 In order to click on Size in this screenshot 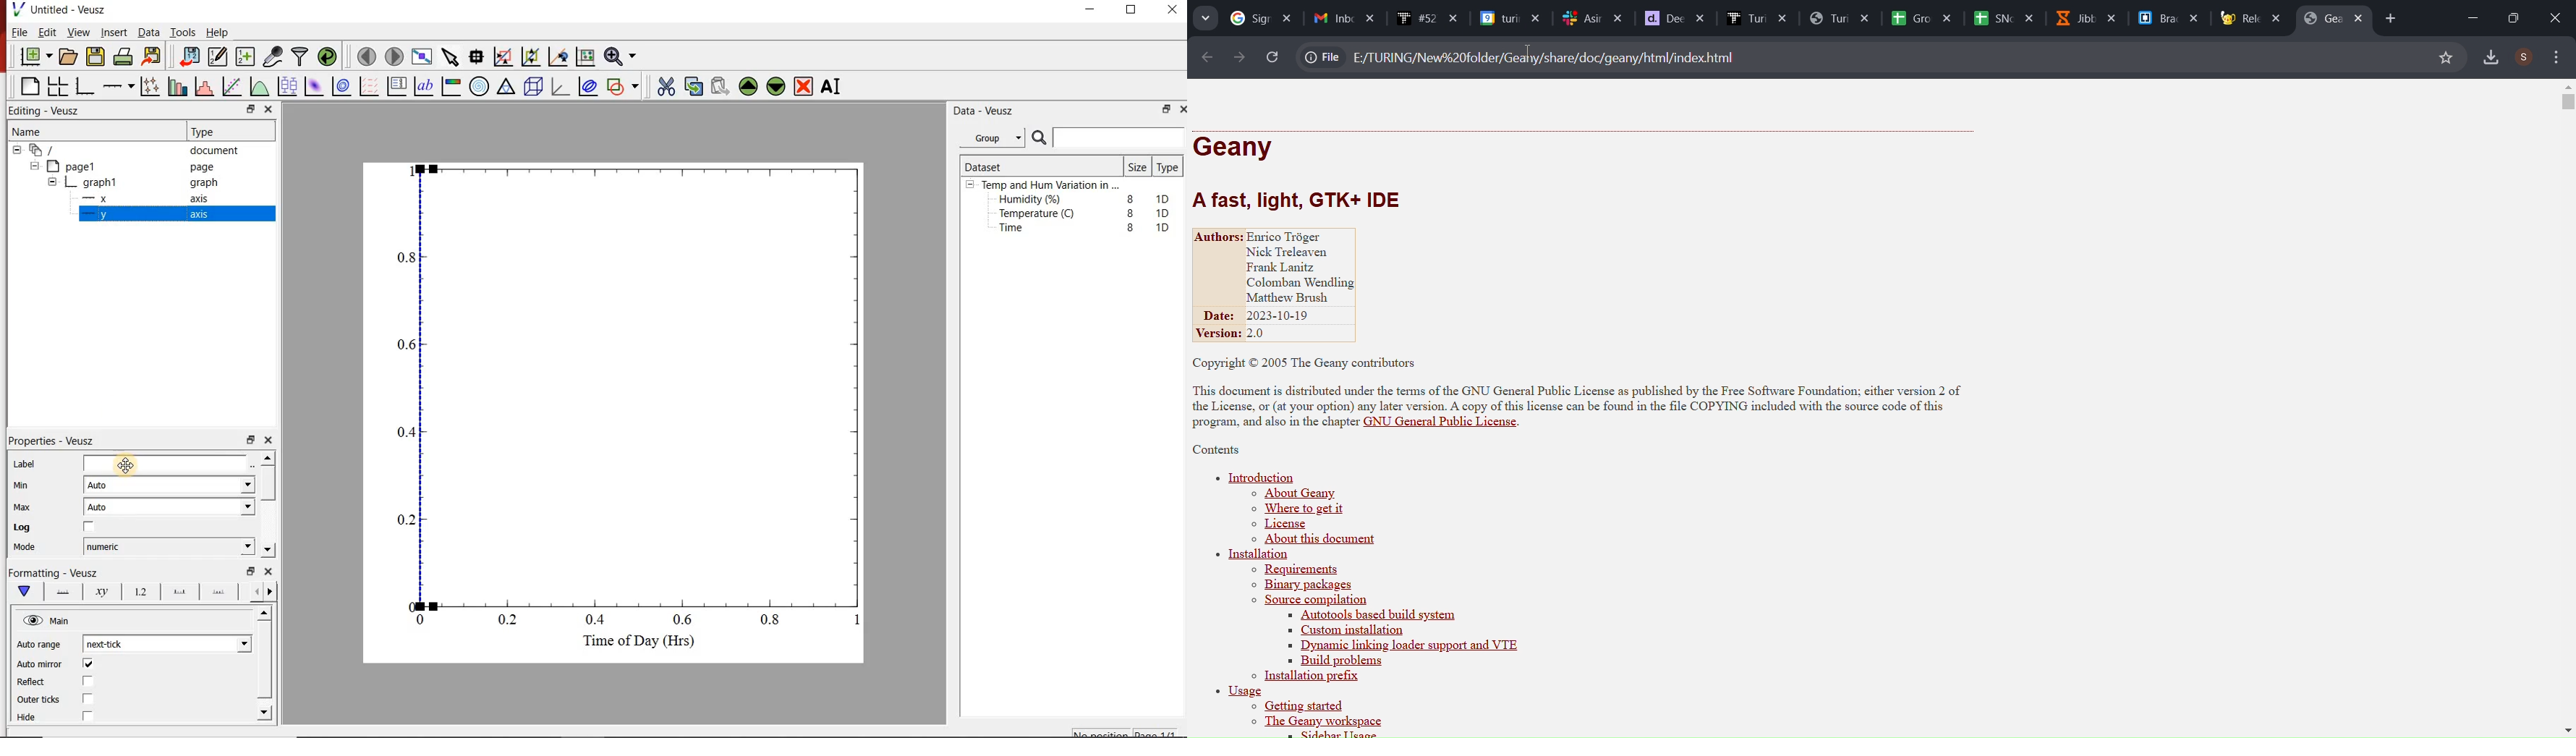, I will do `click(1136, 166)`.